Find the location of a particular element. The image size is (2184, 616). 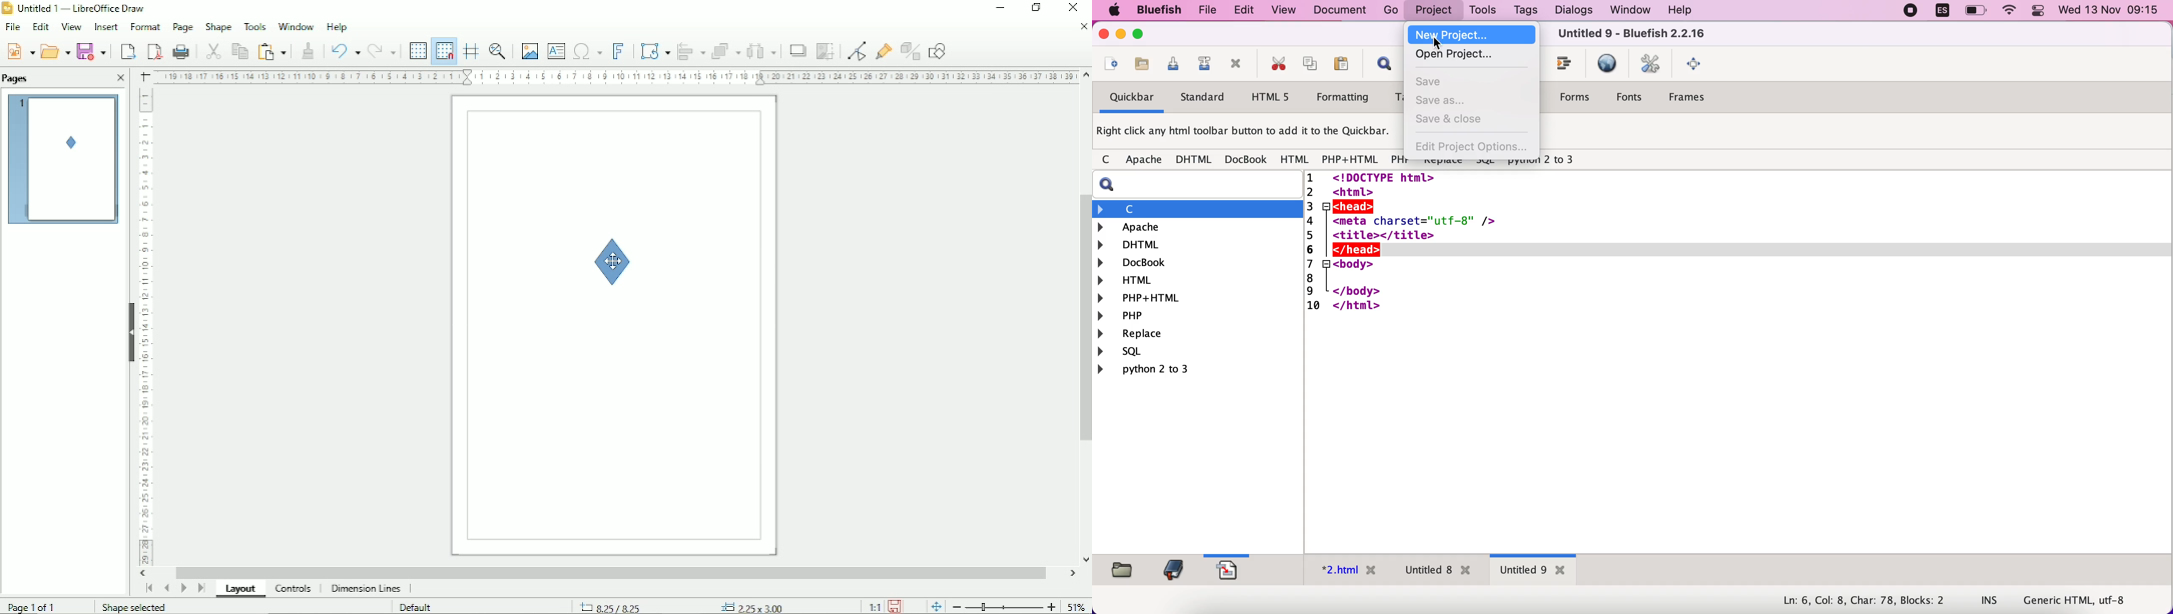

edit project options is located at coordinates (1472, 149).